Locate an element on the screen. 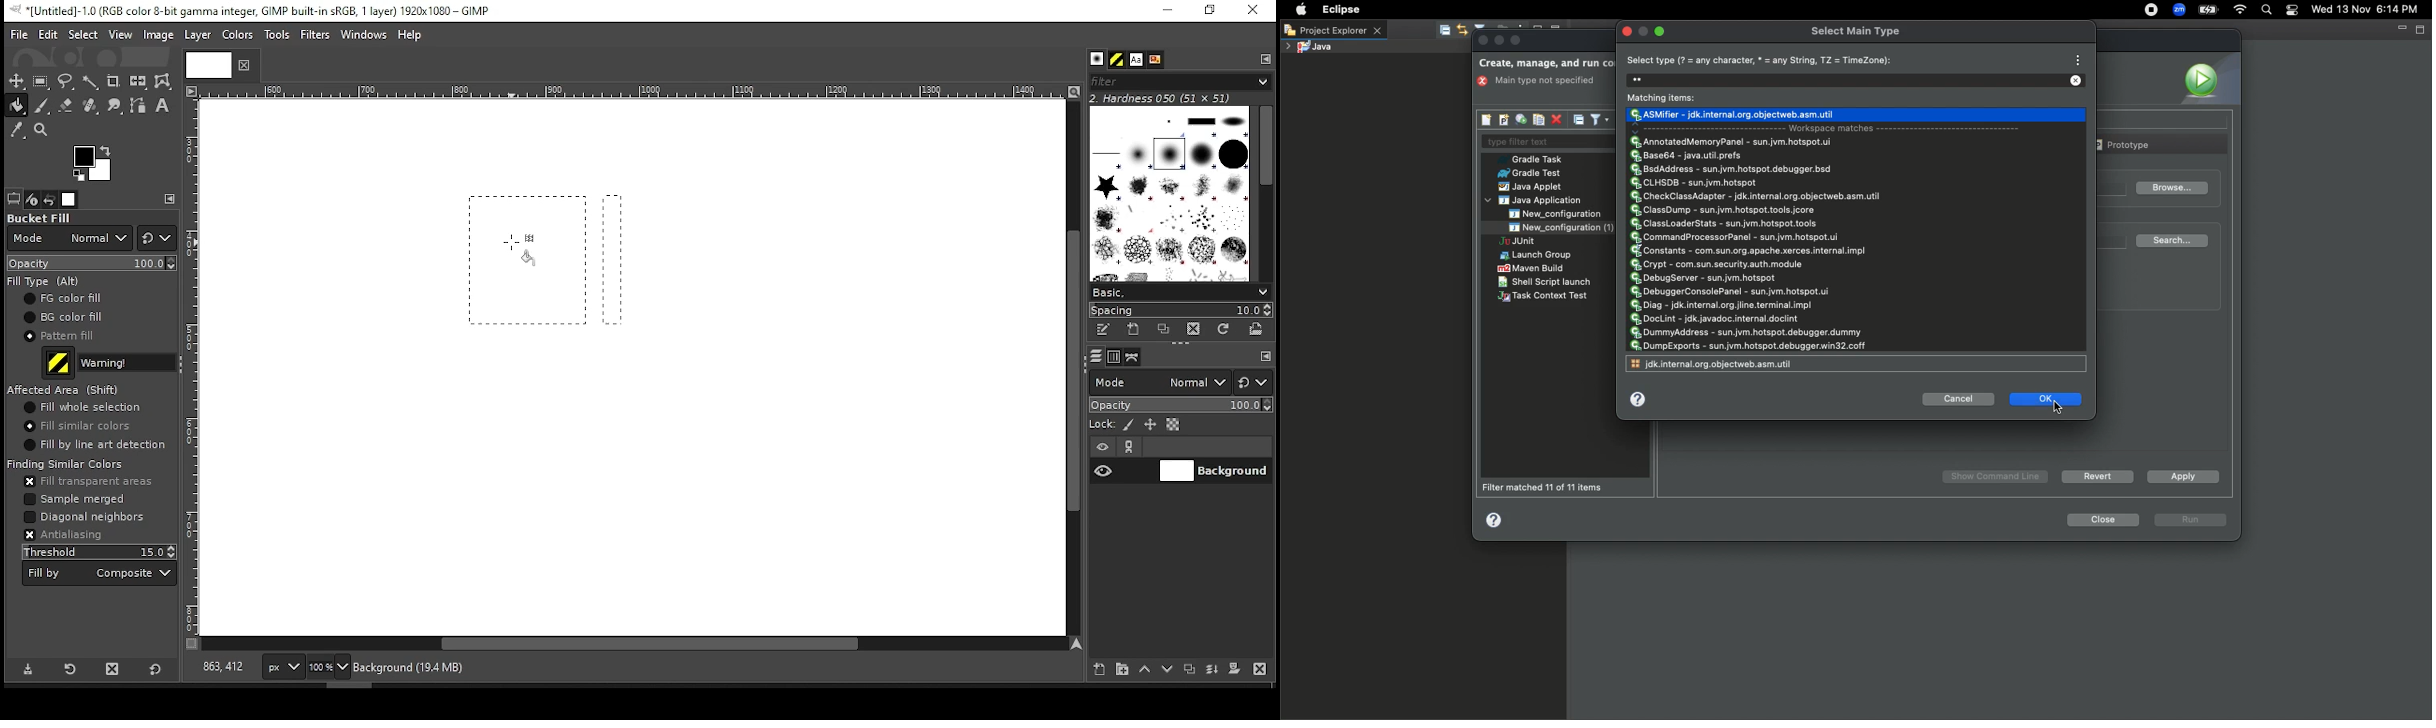  tool options is located at coordinates (14, 198).